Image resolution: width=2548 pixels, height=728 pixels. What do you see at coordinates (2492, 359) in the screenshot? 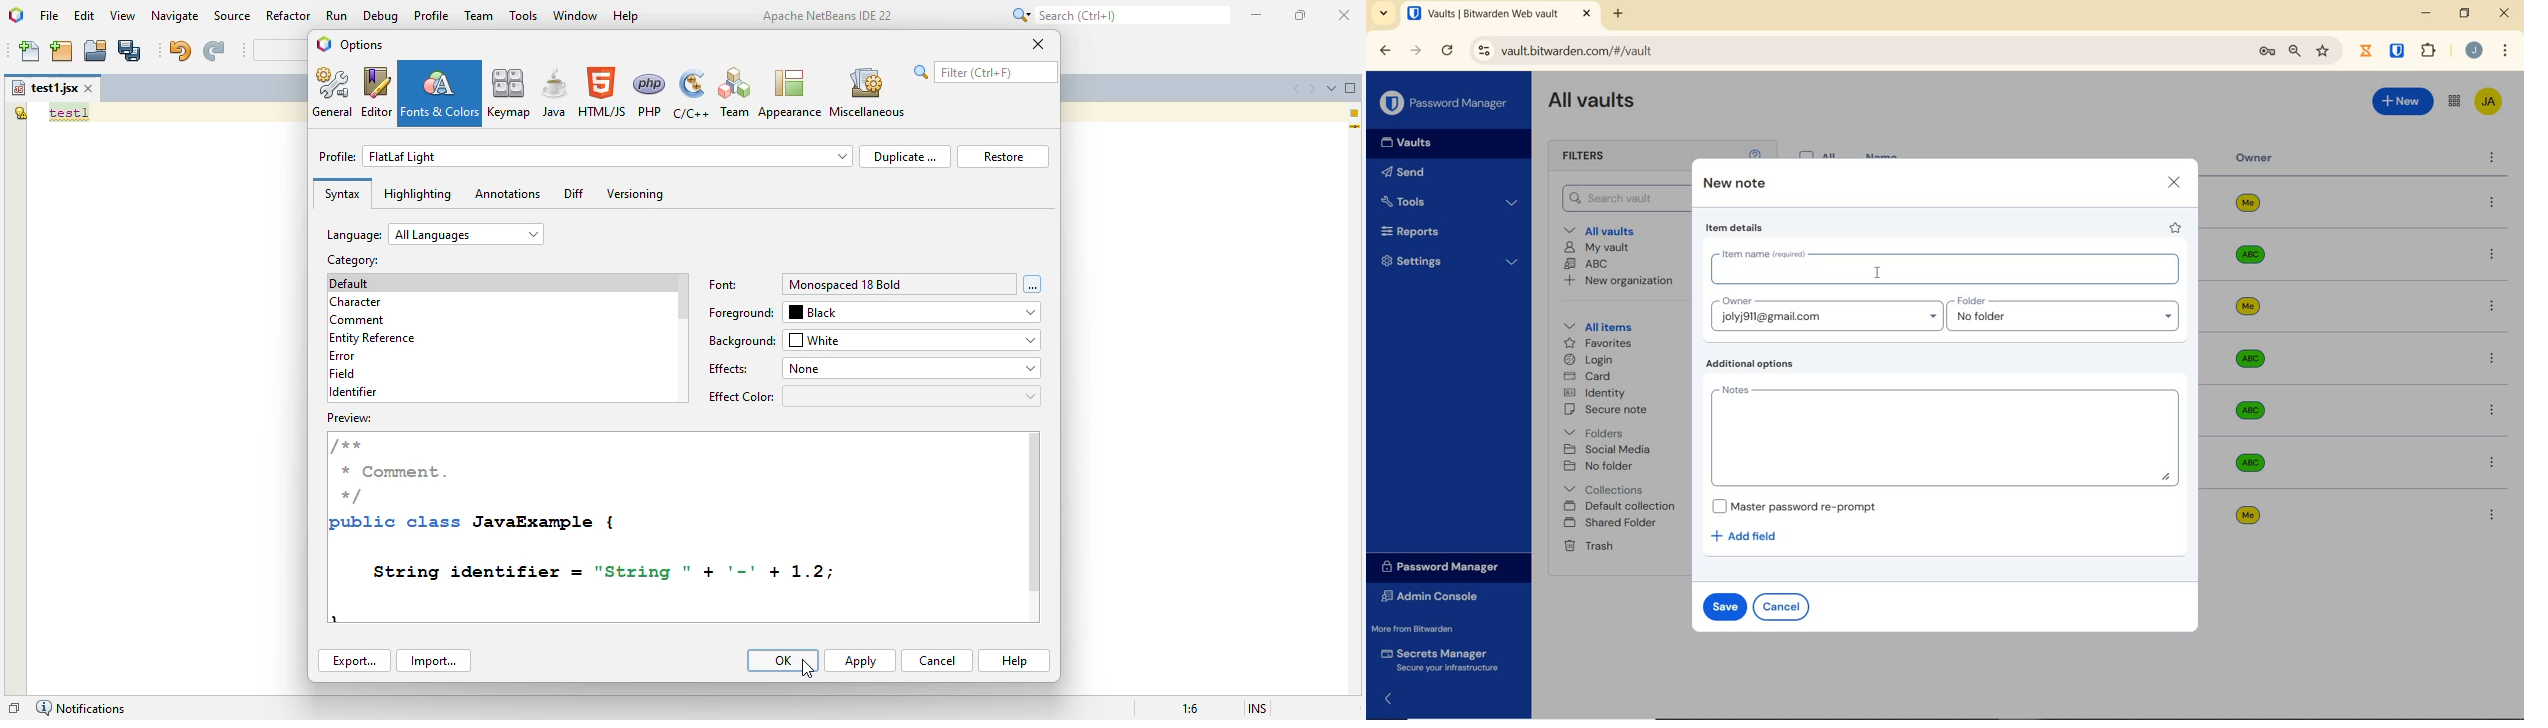
I see `more options` at bounding box center [2492, 359].